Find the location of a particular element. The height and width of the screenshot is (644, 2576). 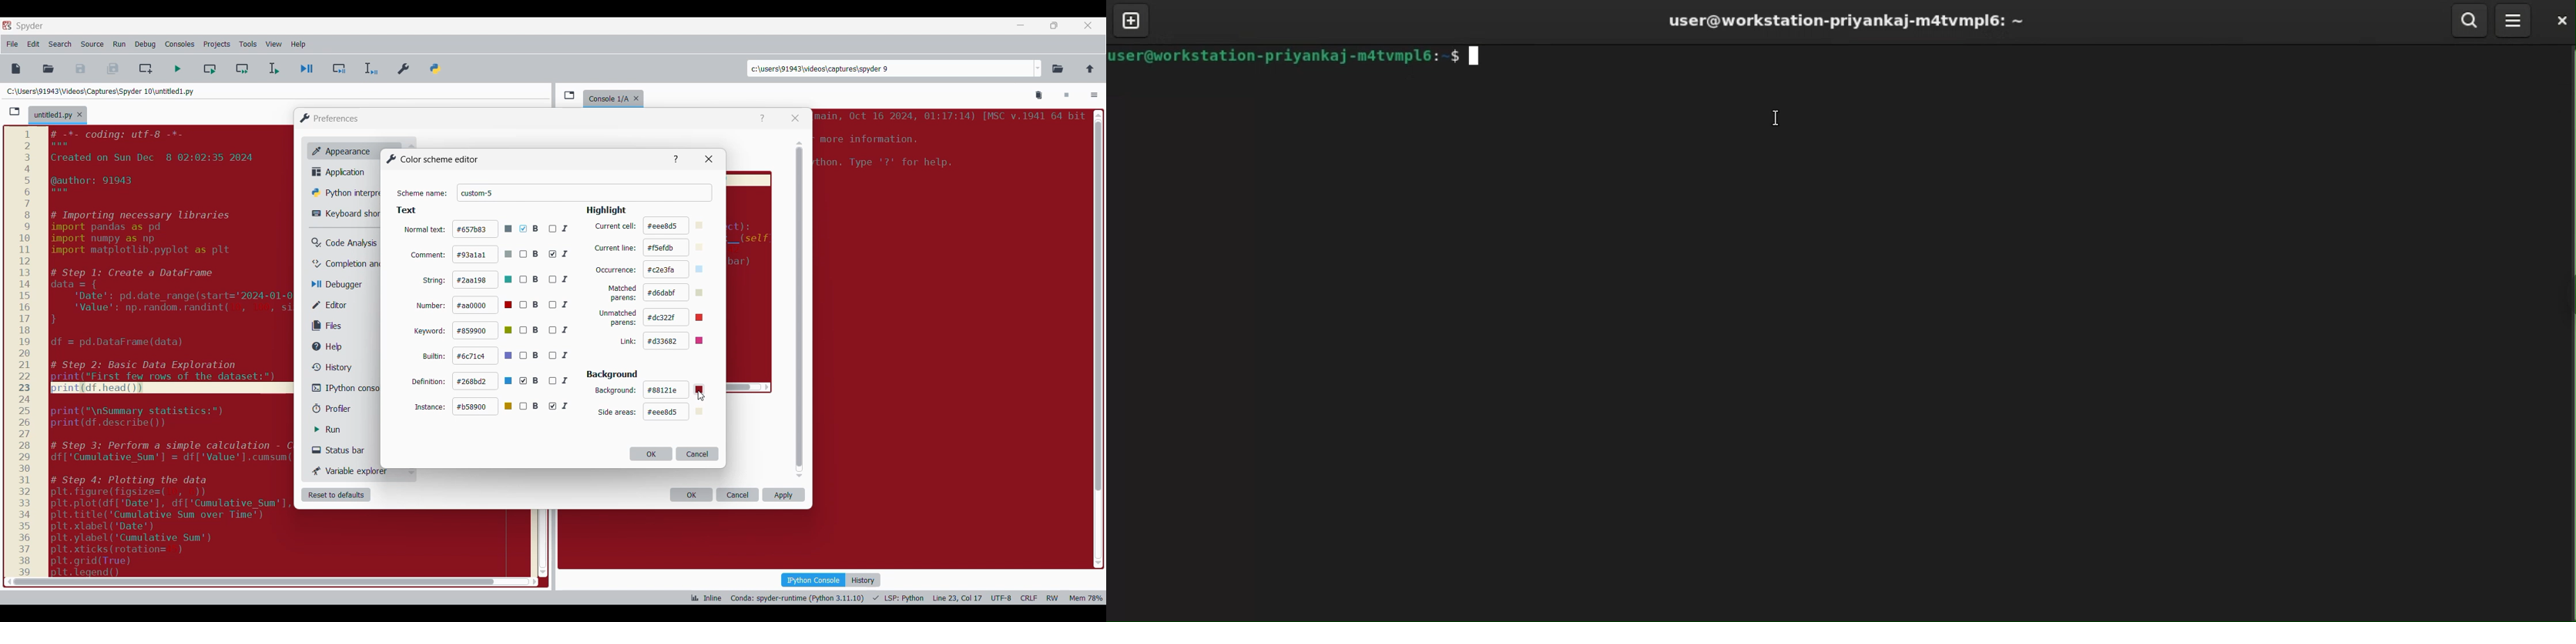

#eee8d5 is located at coordinates (673, 412).